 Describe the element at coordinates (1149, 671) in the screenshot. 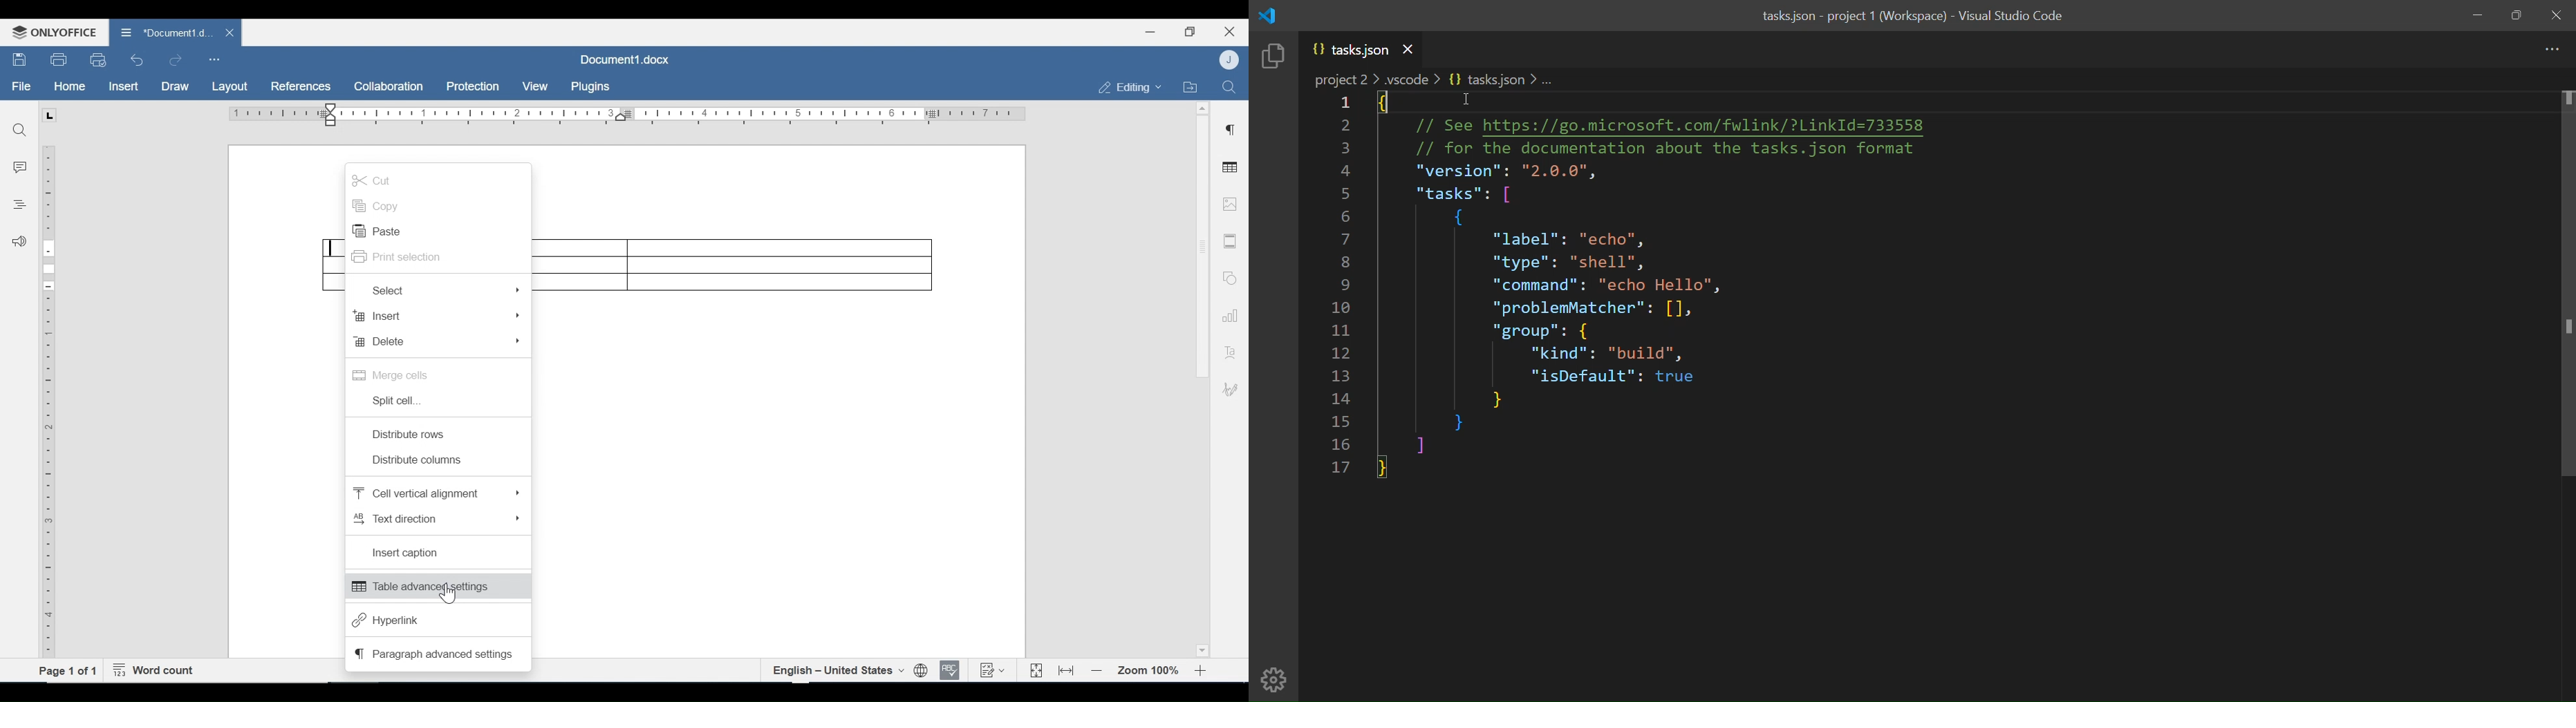

I see `Zoom 100%` at that location.